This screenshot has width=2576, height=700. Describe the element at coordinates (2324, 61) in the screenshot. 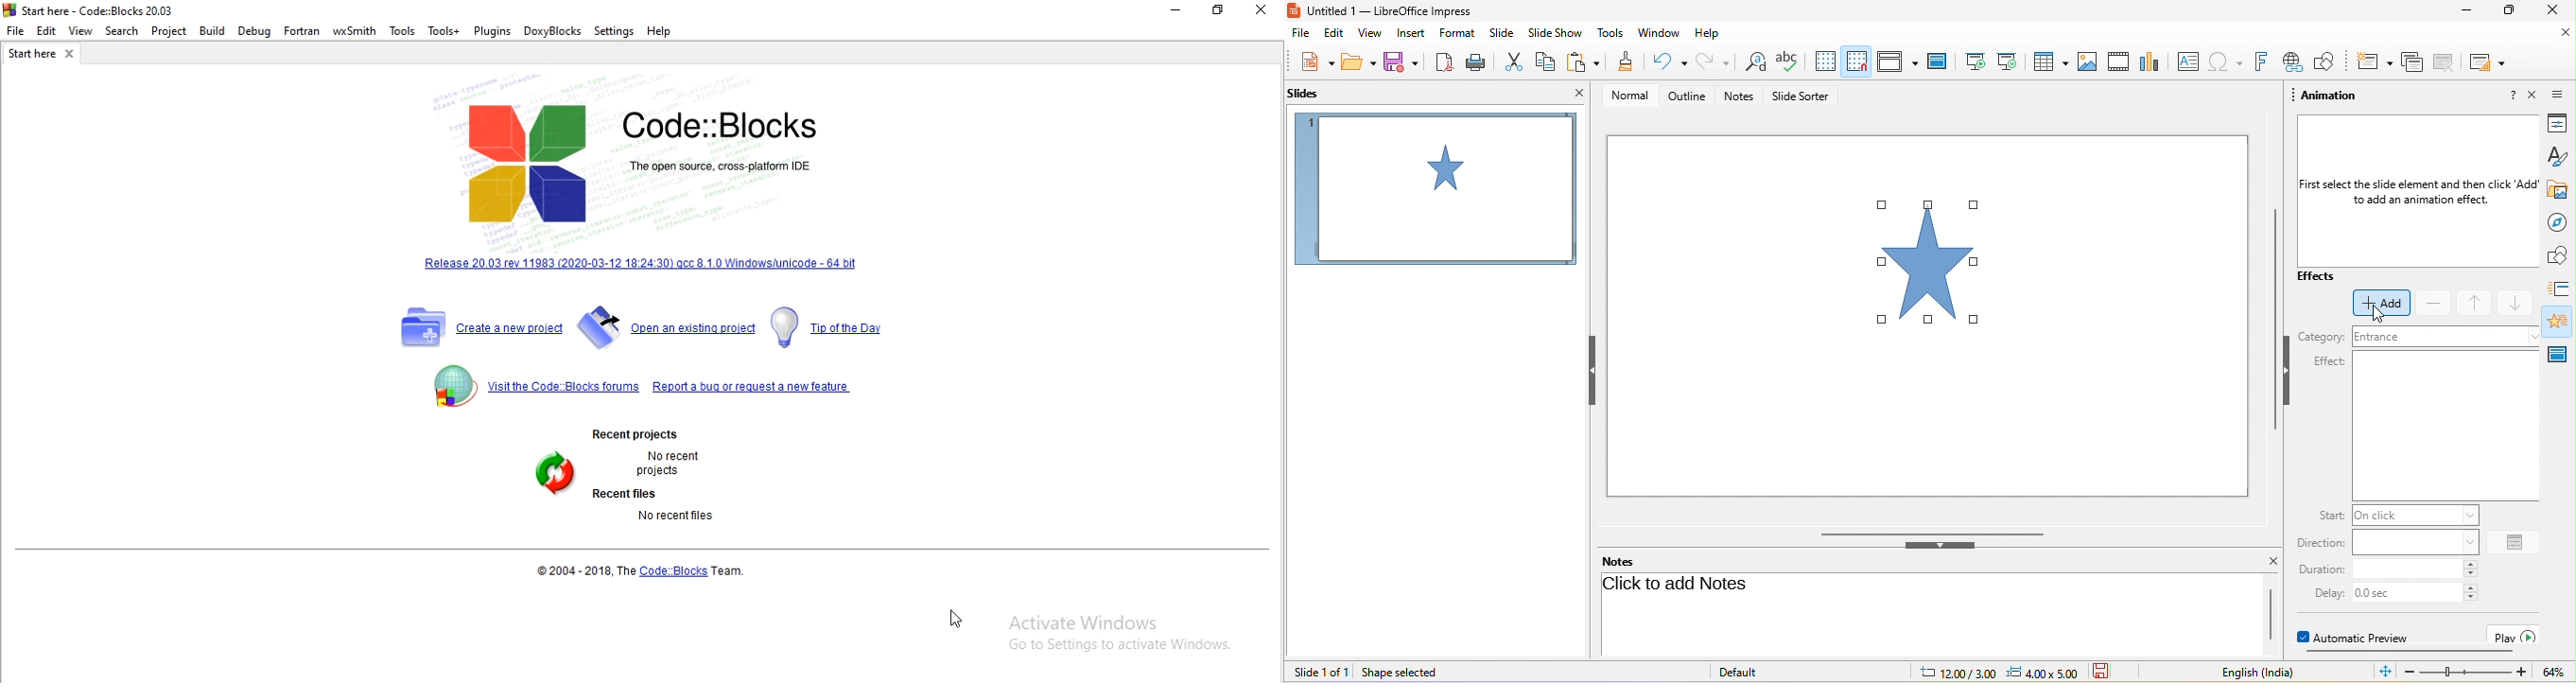

I see `show draw function` at that location.